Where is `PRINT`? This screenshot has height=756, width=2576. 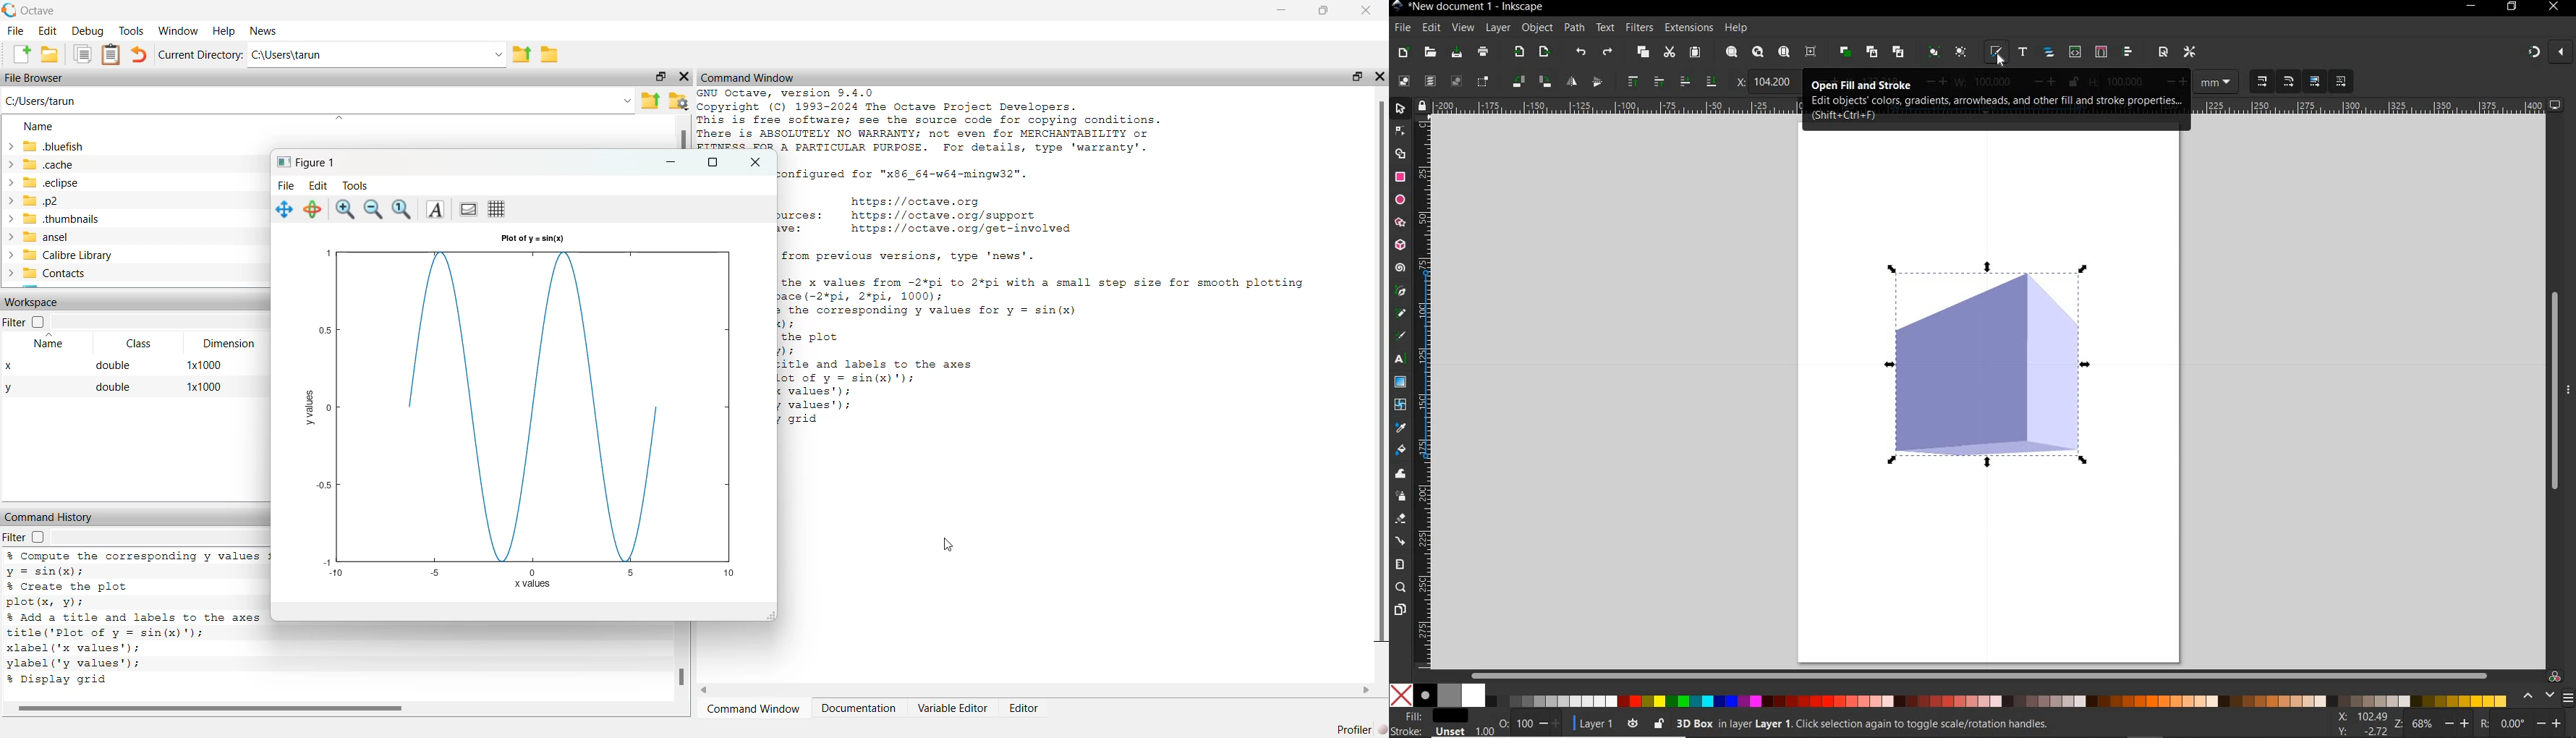 PRINT is located at coordinates (1484, 51).